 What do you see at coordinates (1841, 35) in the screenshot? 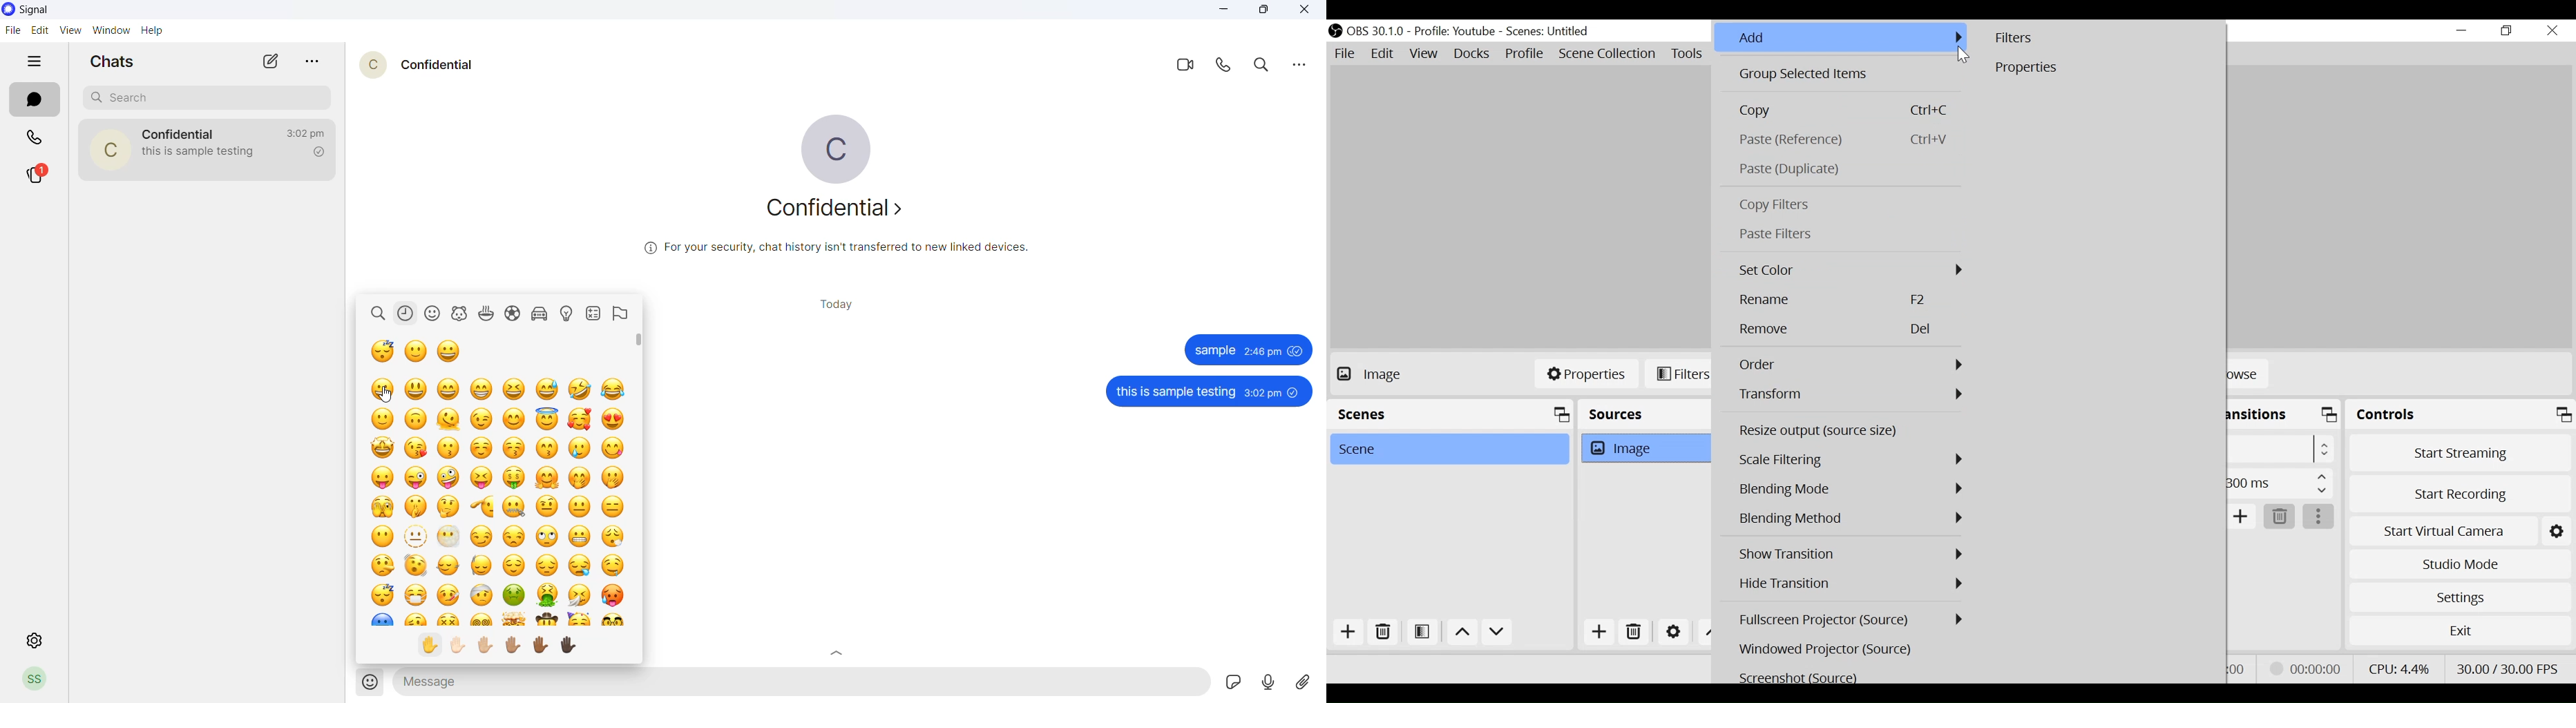
I see `Add` at bounding box center [1841, 35].